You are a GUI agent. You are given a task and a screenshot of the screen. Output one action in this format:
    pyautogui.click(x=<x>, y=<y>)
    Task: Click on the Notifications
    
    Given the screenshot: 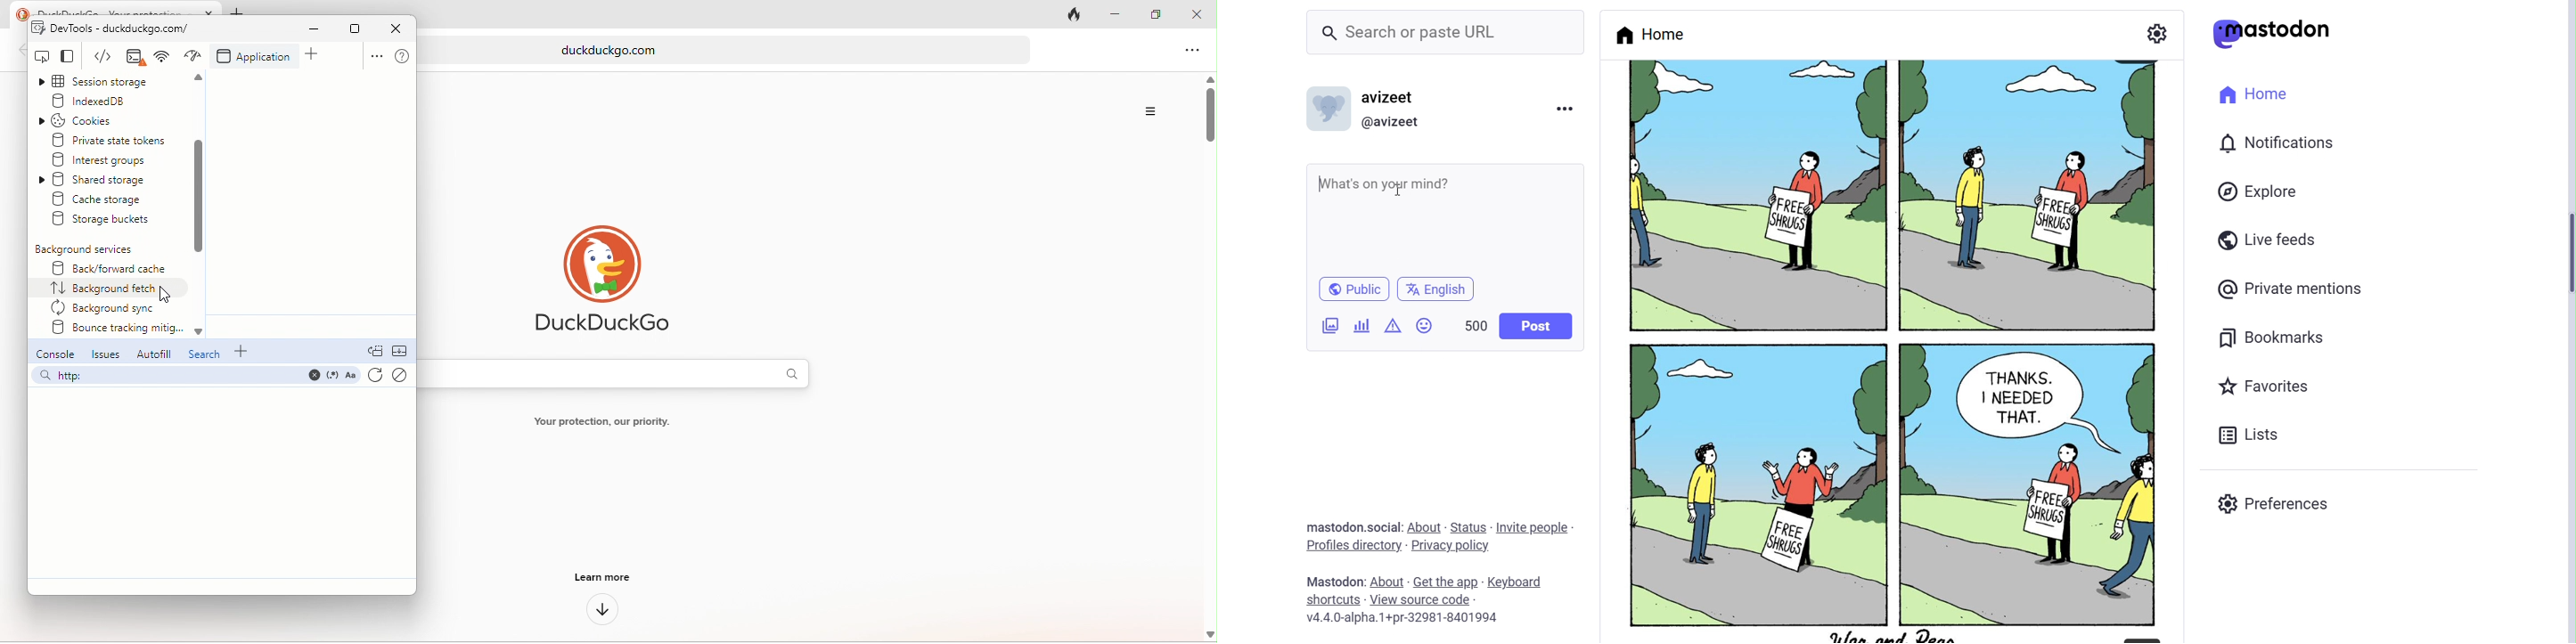 What is the action you would take?
    pyautogui.click(x=2279, y=143)
    